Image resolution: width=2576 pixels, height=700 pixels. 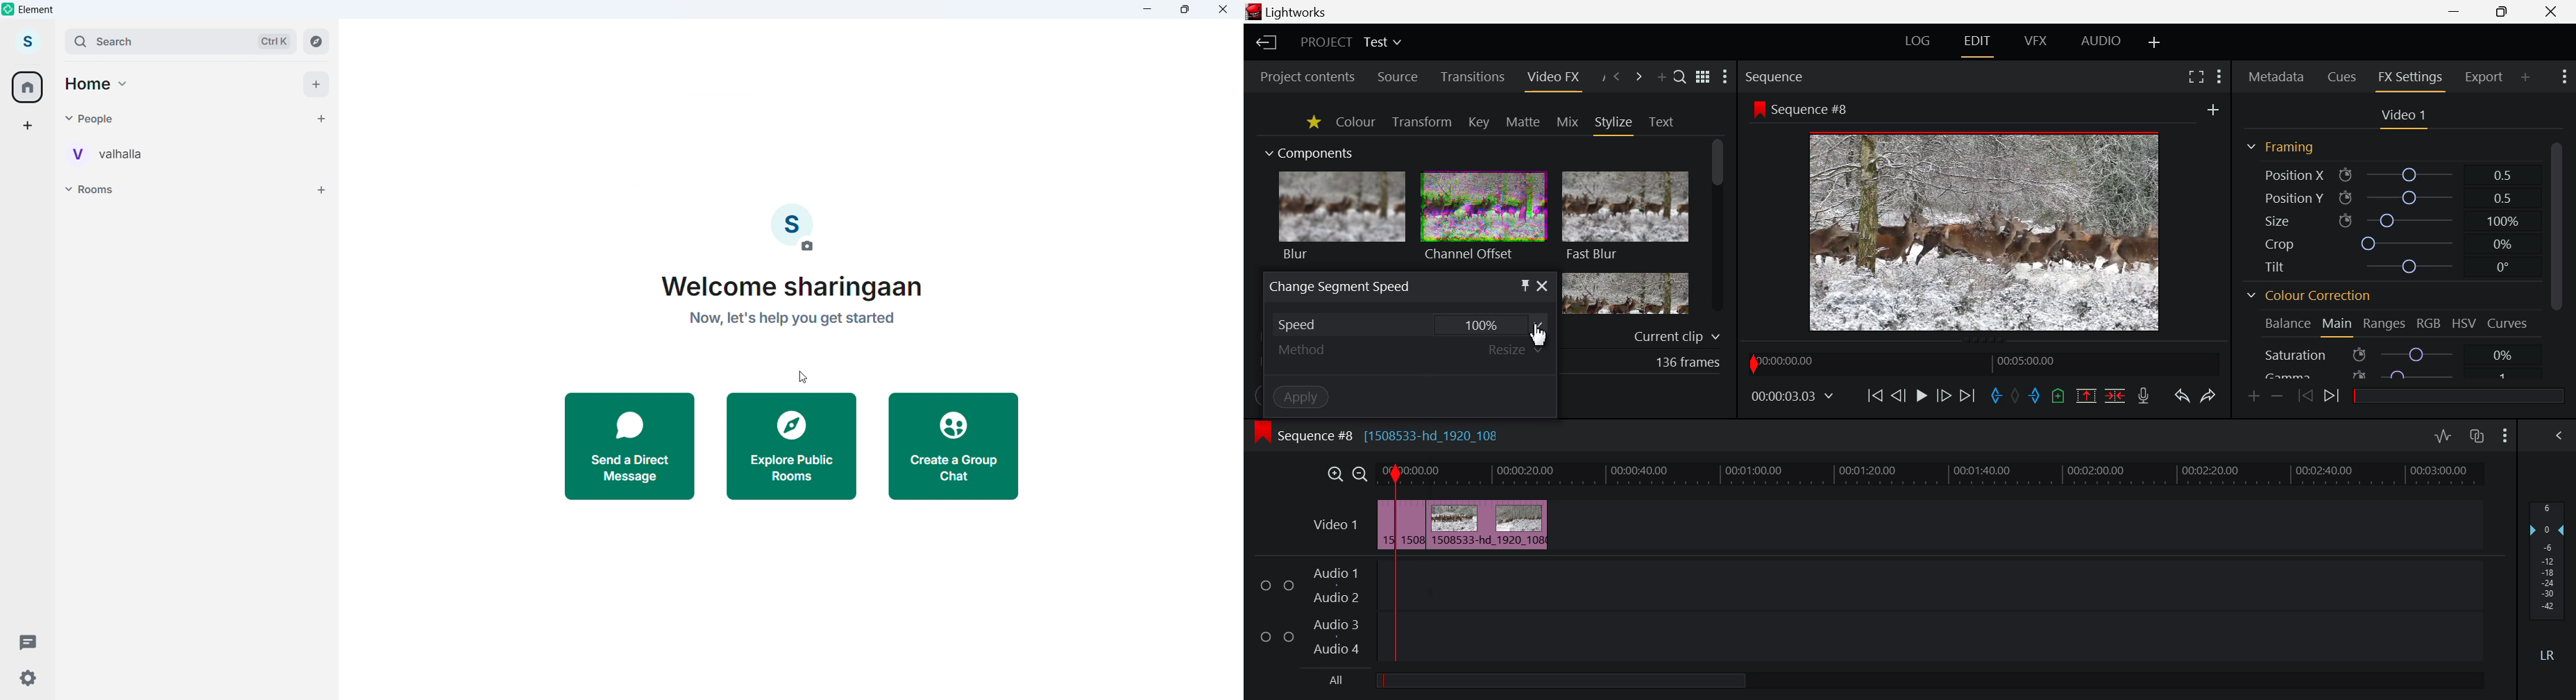 What do you see at coordinates (316, 40) in the screenshot?
I see `Explore rooms ` at bounding box center [316, 40].